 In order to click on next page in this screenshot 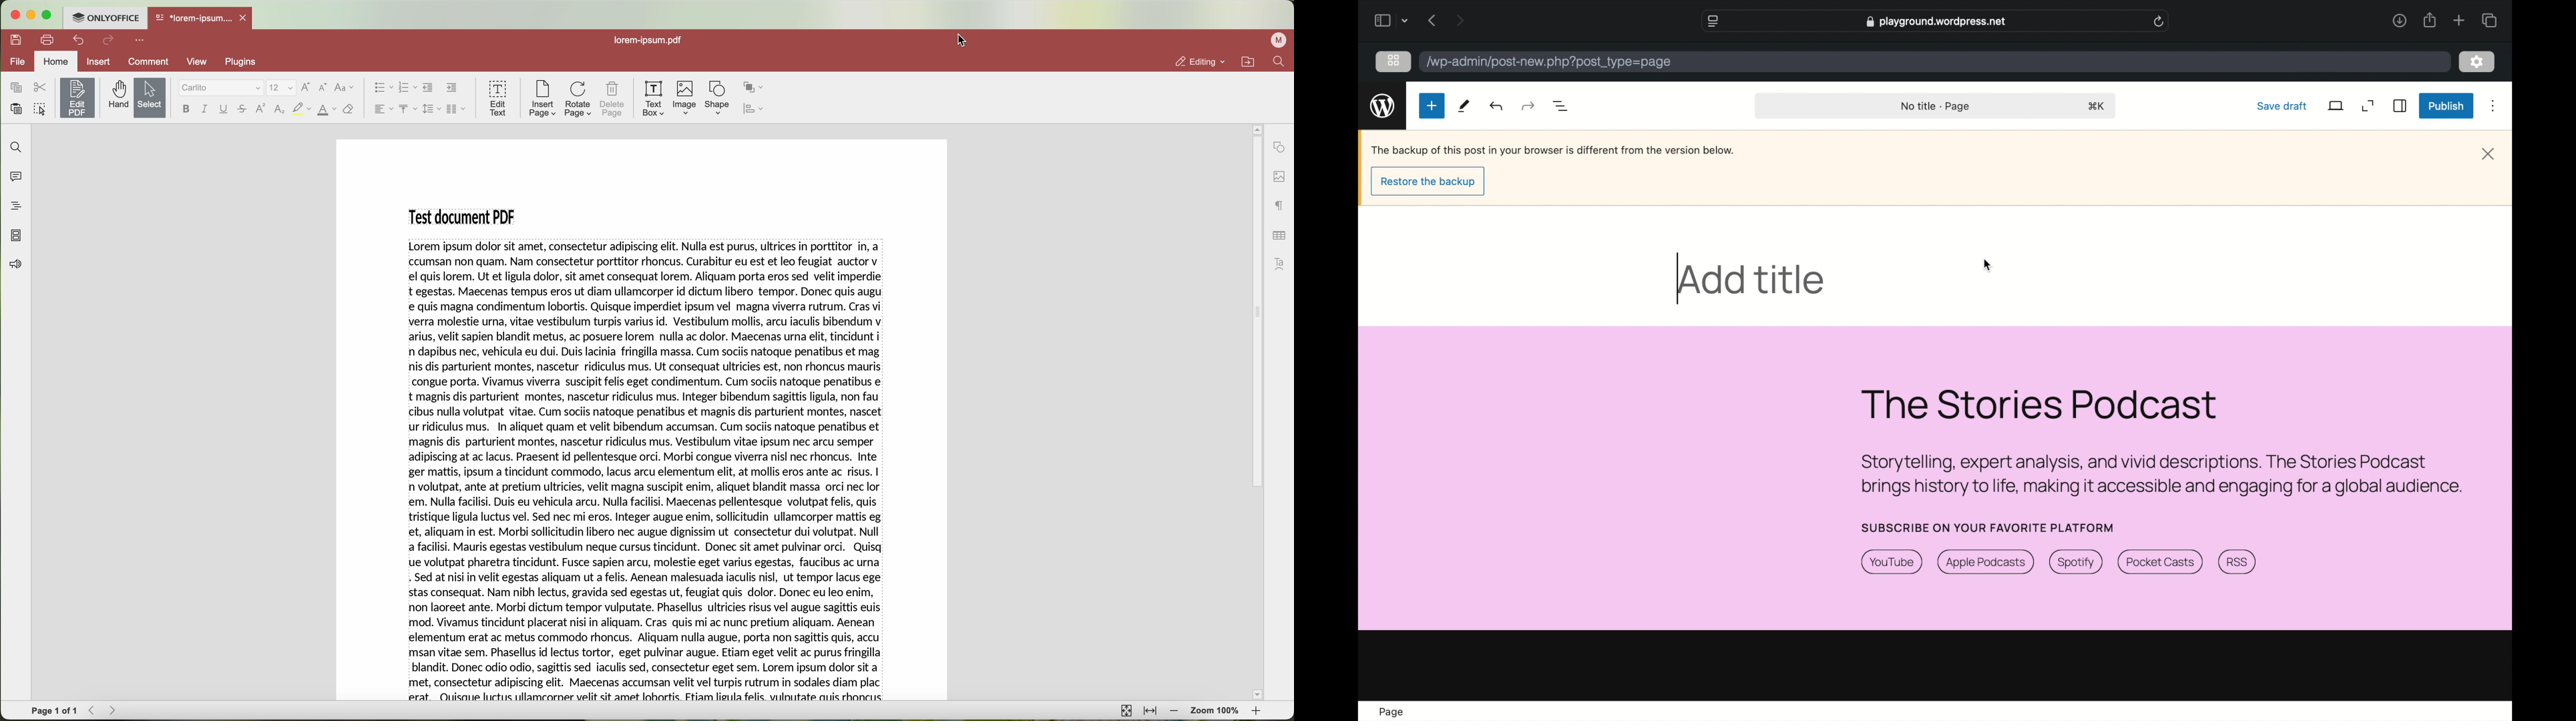, I will do `click(1460, 20)`.